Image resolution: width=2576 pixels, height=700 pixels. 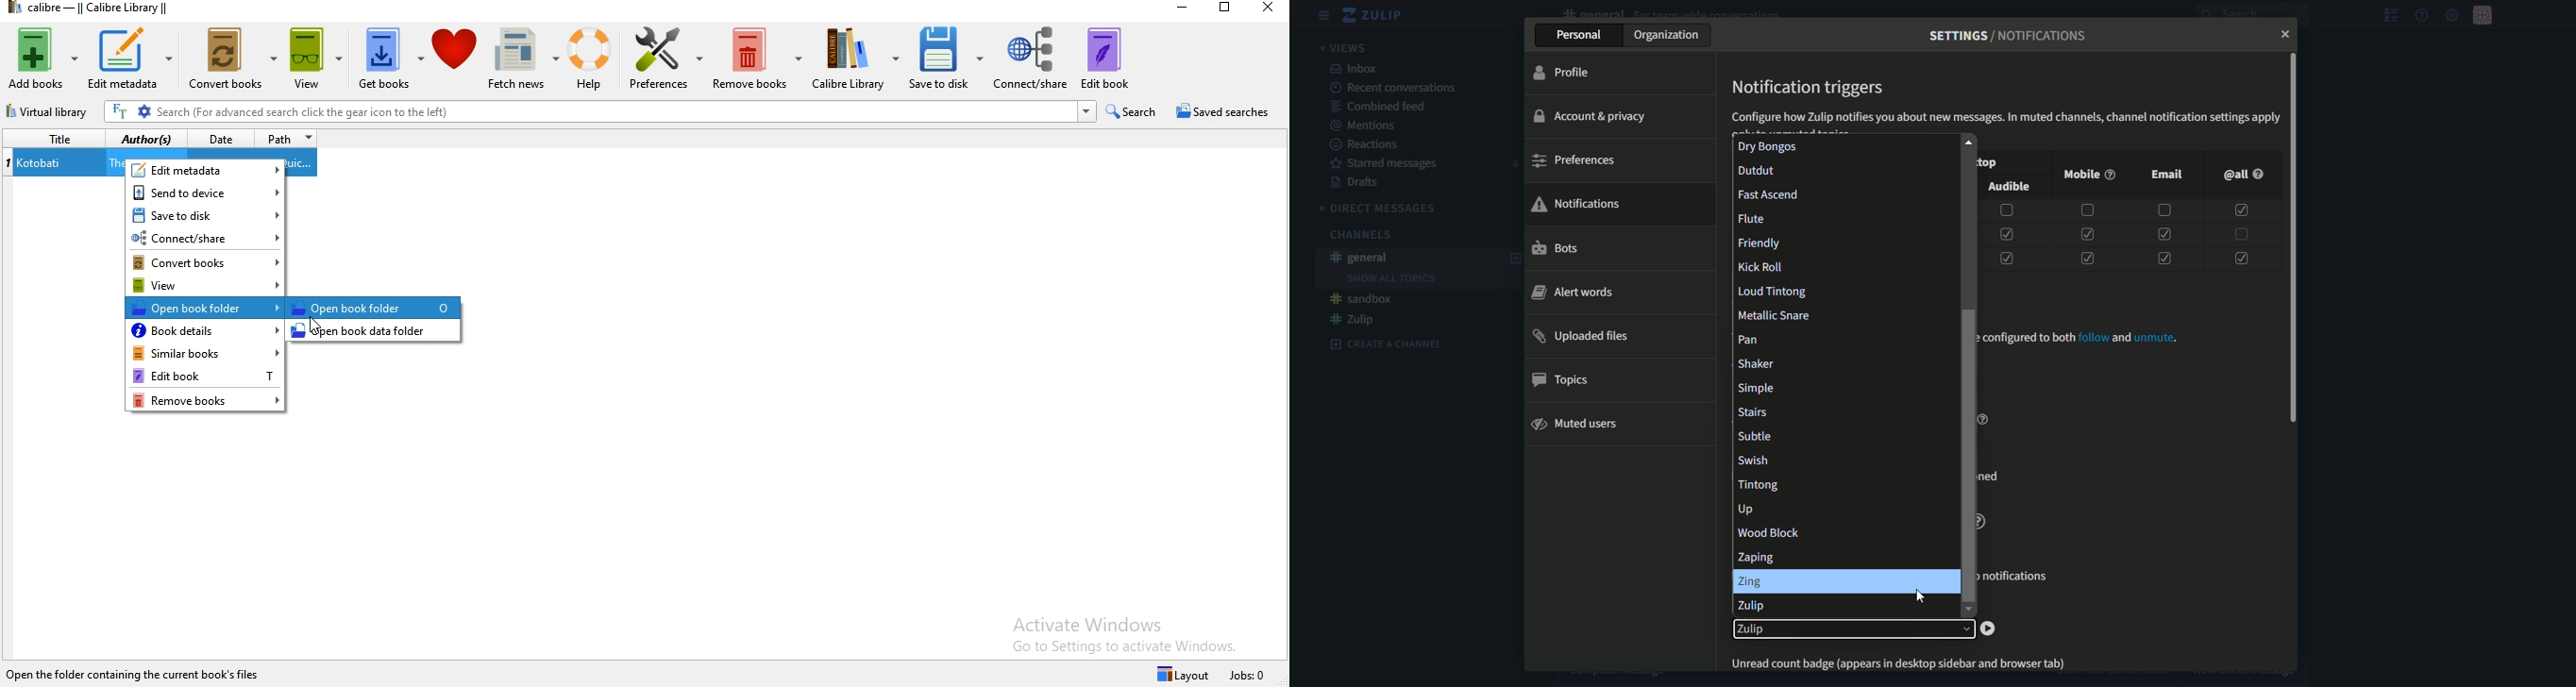 What do you see at coordinates (1841, 193) in the screenshot?
I see `fast ascend` at bounding box center [1841, 193].